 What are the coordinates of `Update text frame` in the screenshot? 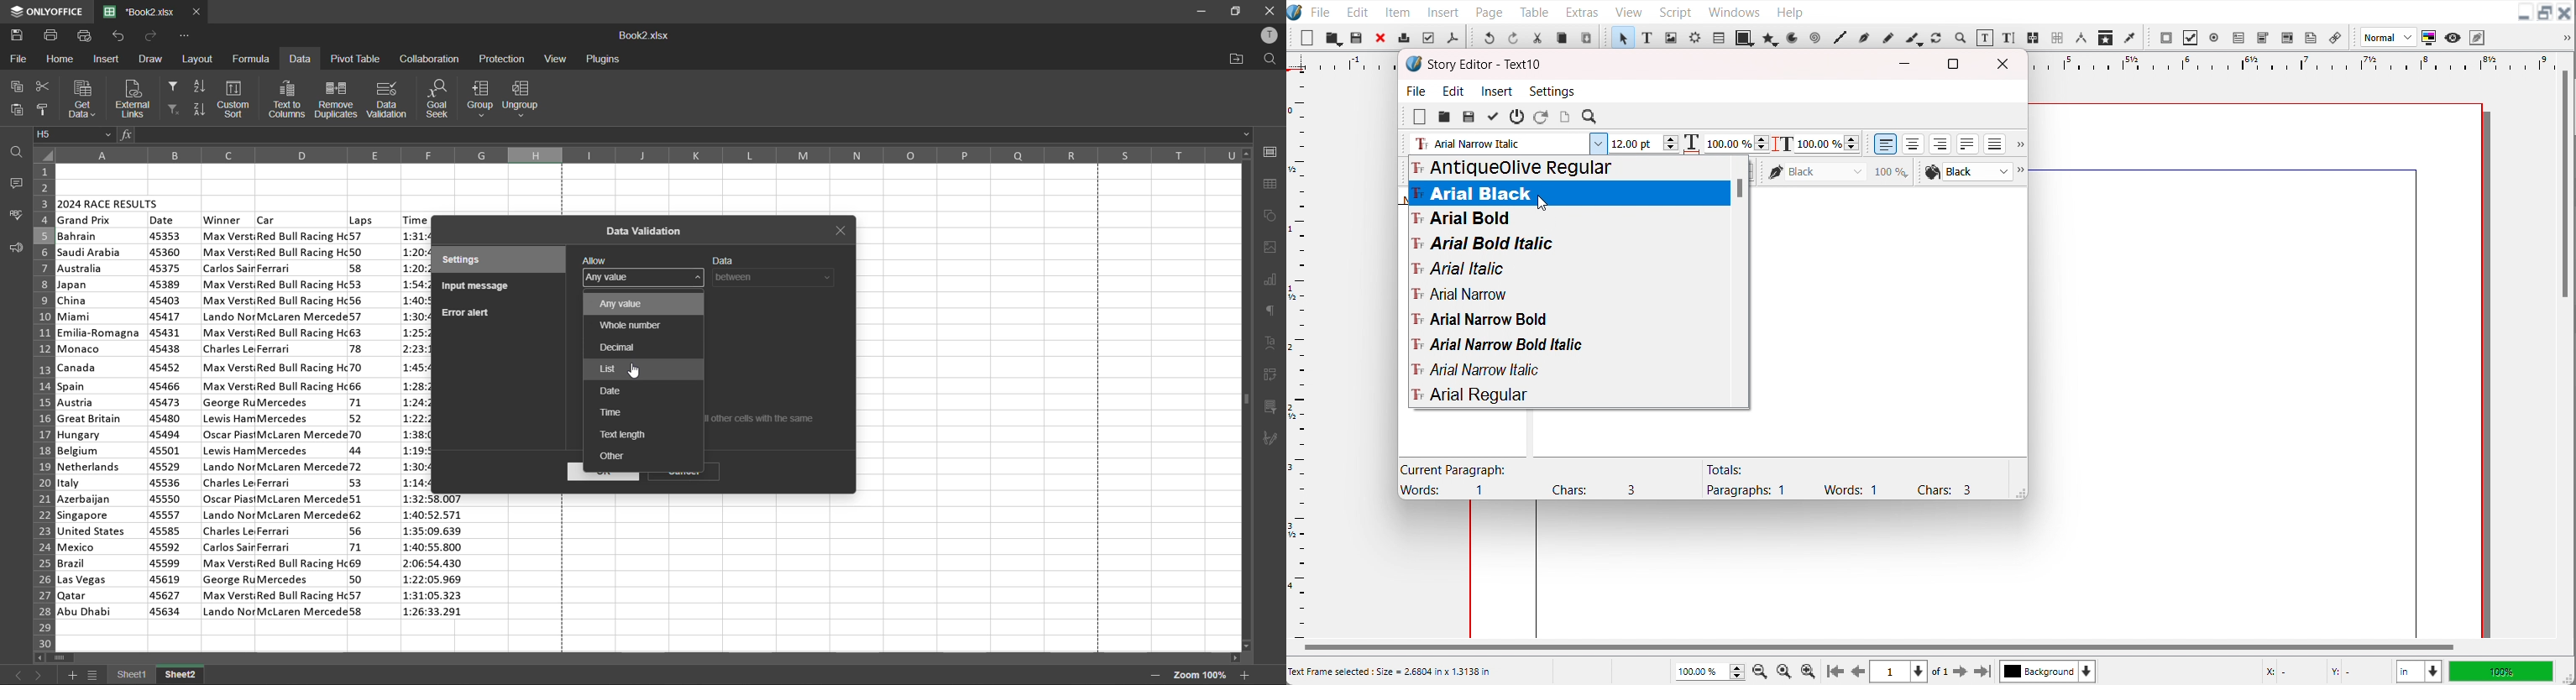 It's located at (1564, 117).